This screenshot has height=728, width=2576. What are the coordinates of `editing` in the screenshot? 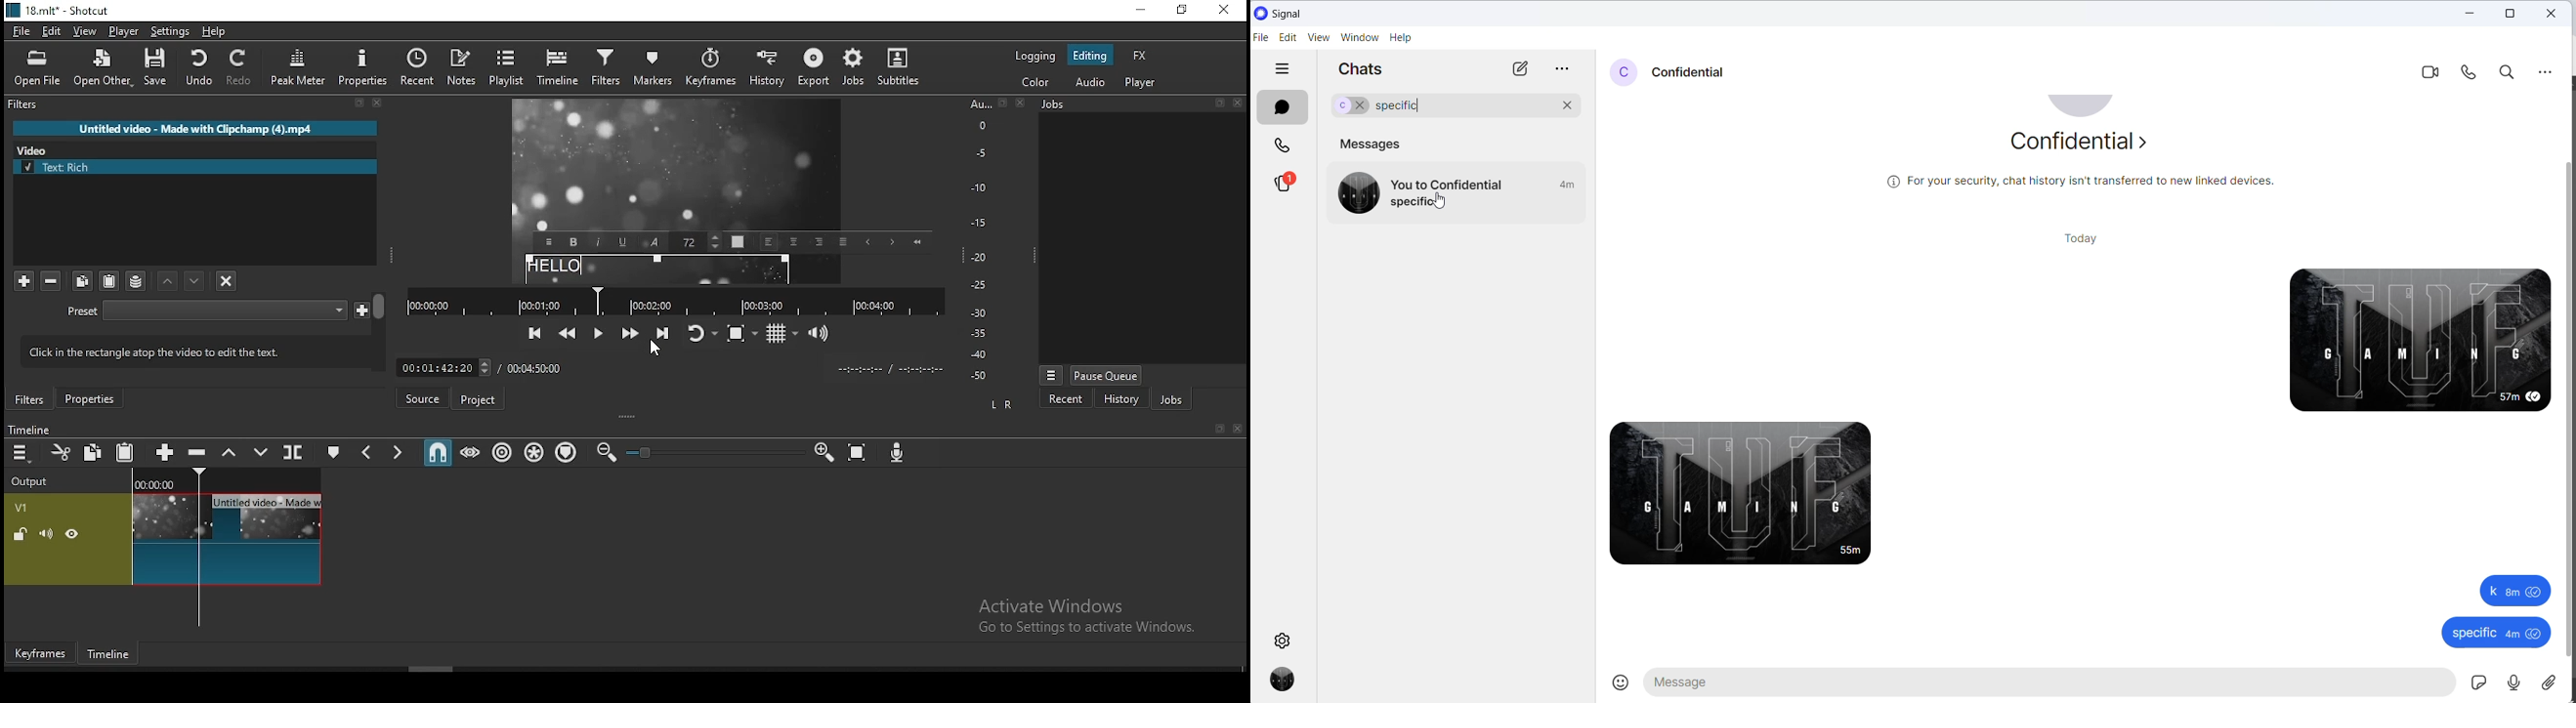 It's located at (1091, 55).